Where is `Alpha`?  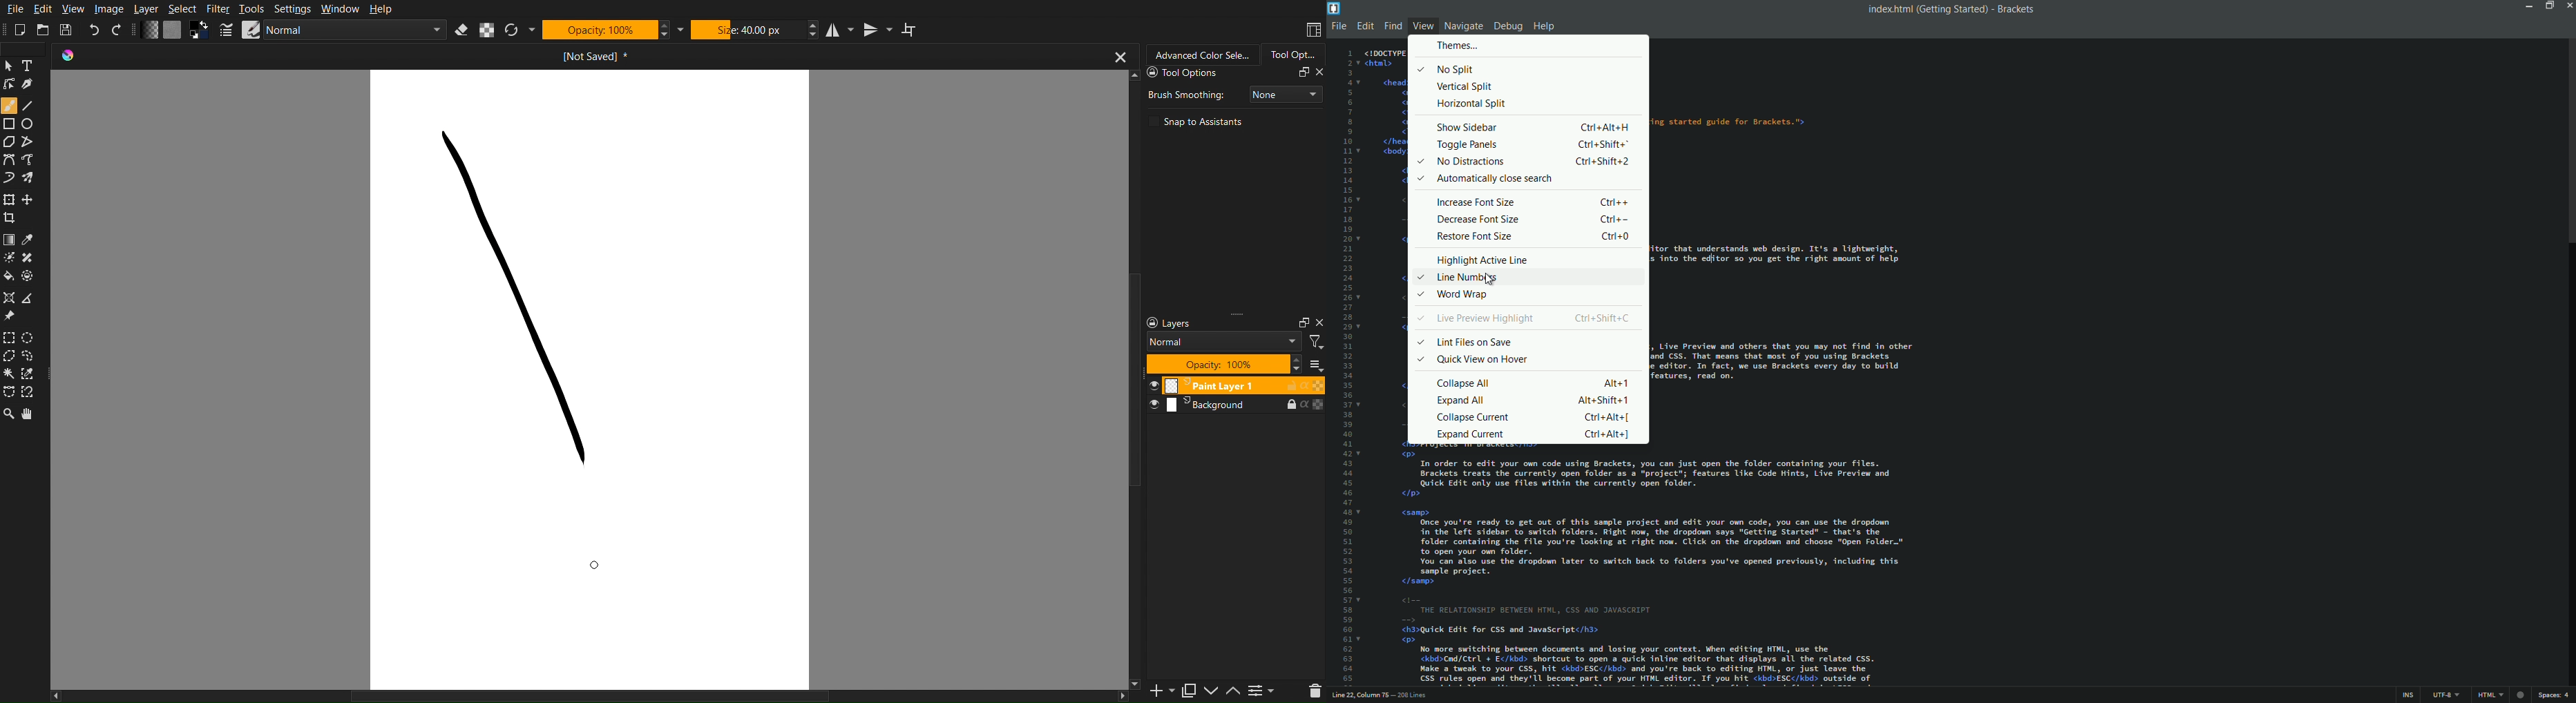 Alpha is located at coordinates (488, 30).